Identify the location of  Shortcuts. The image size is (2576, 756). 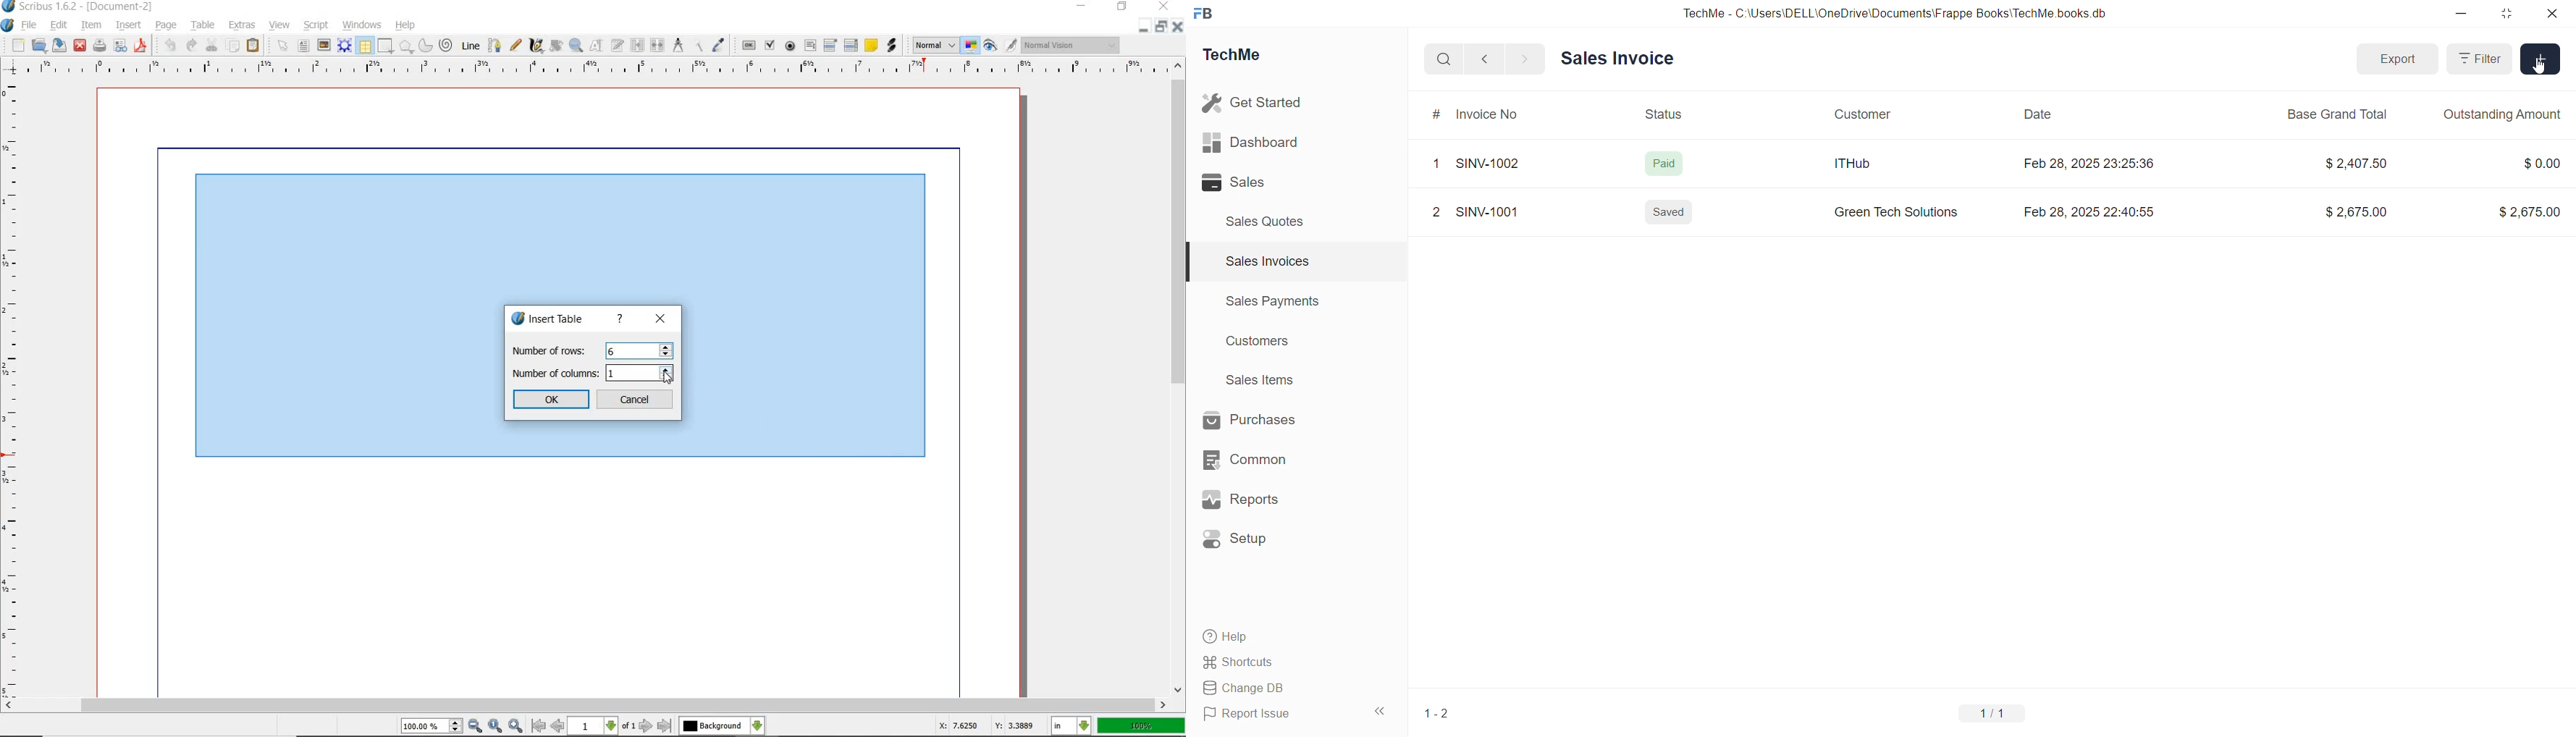
(1244, 663).